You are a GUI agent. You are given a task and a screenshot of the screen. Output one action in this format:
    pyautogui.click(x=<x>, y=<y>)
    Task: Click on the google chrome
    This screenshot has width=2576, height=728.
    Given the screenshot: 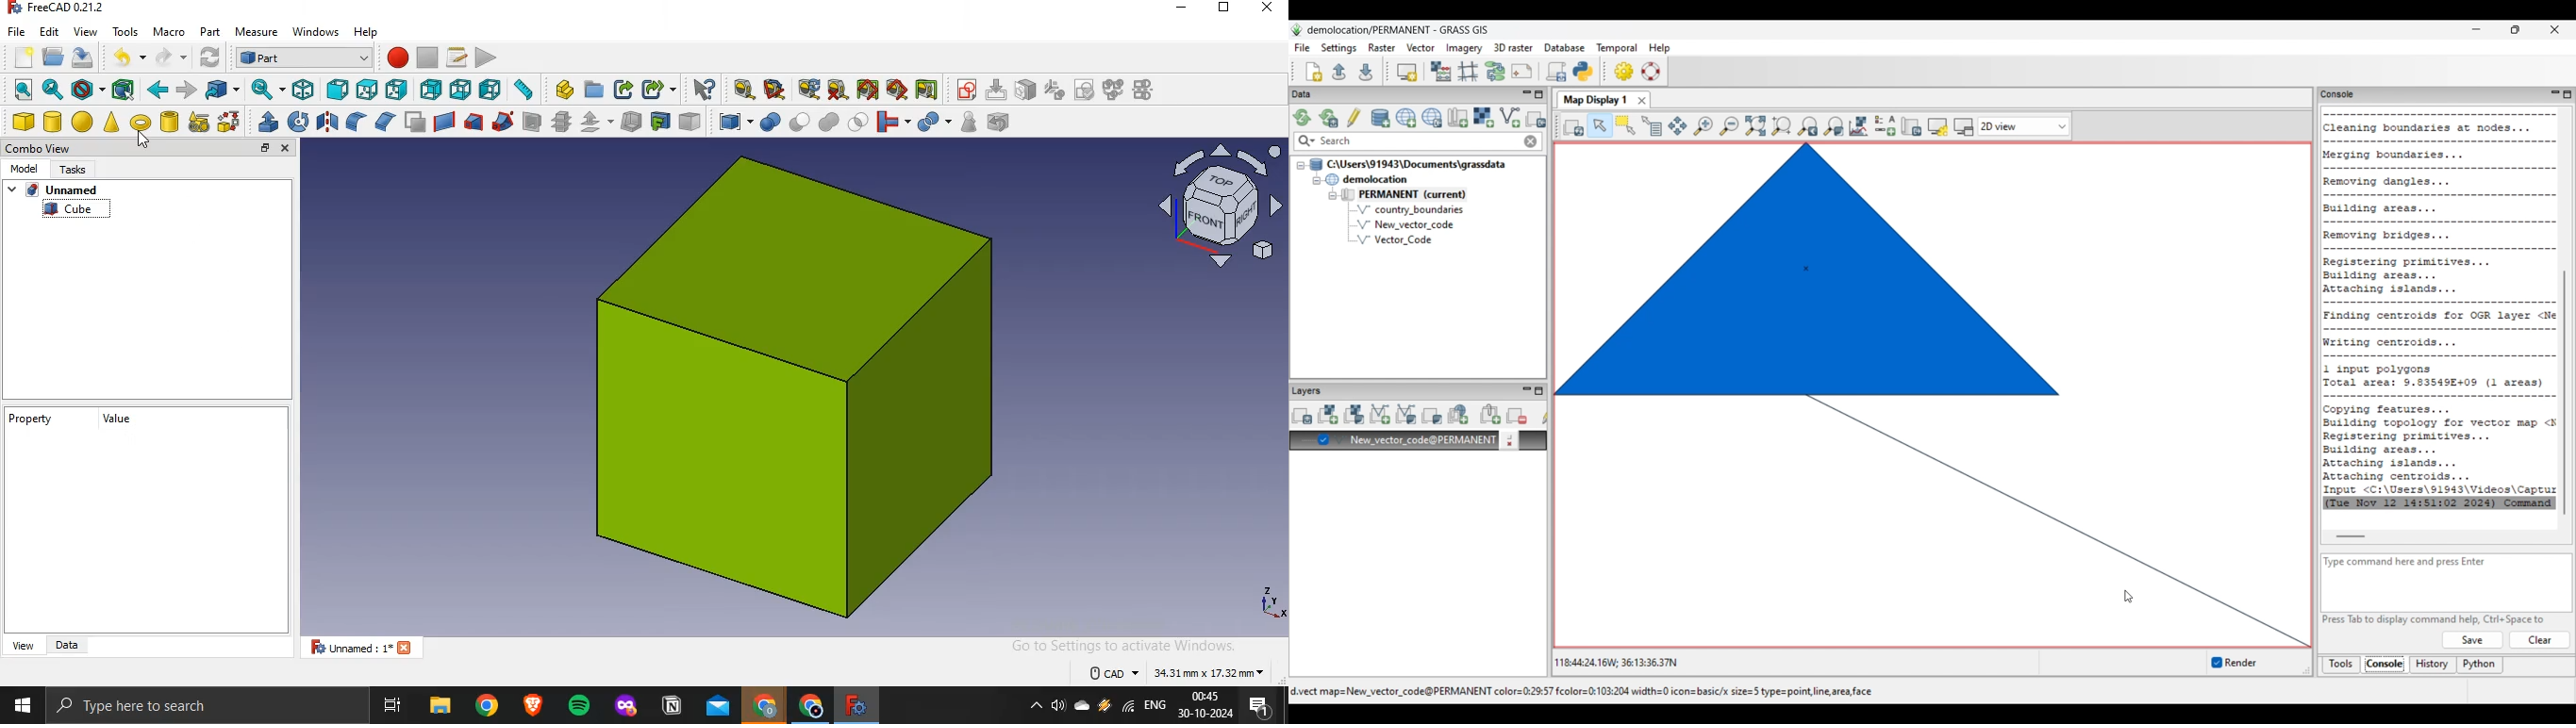 What is the action you would take?
    pyautogui.click(x=810, y=706)
    